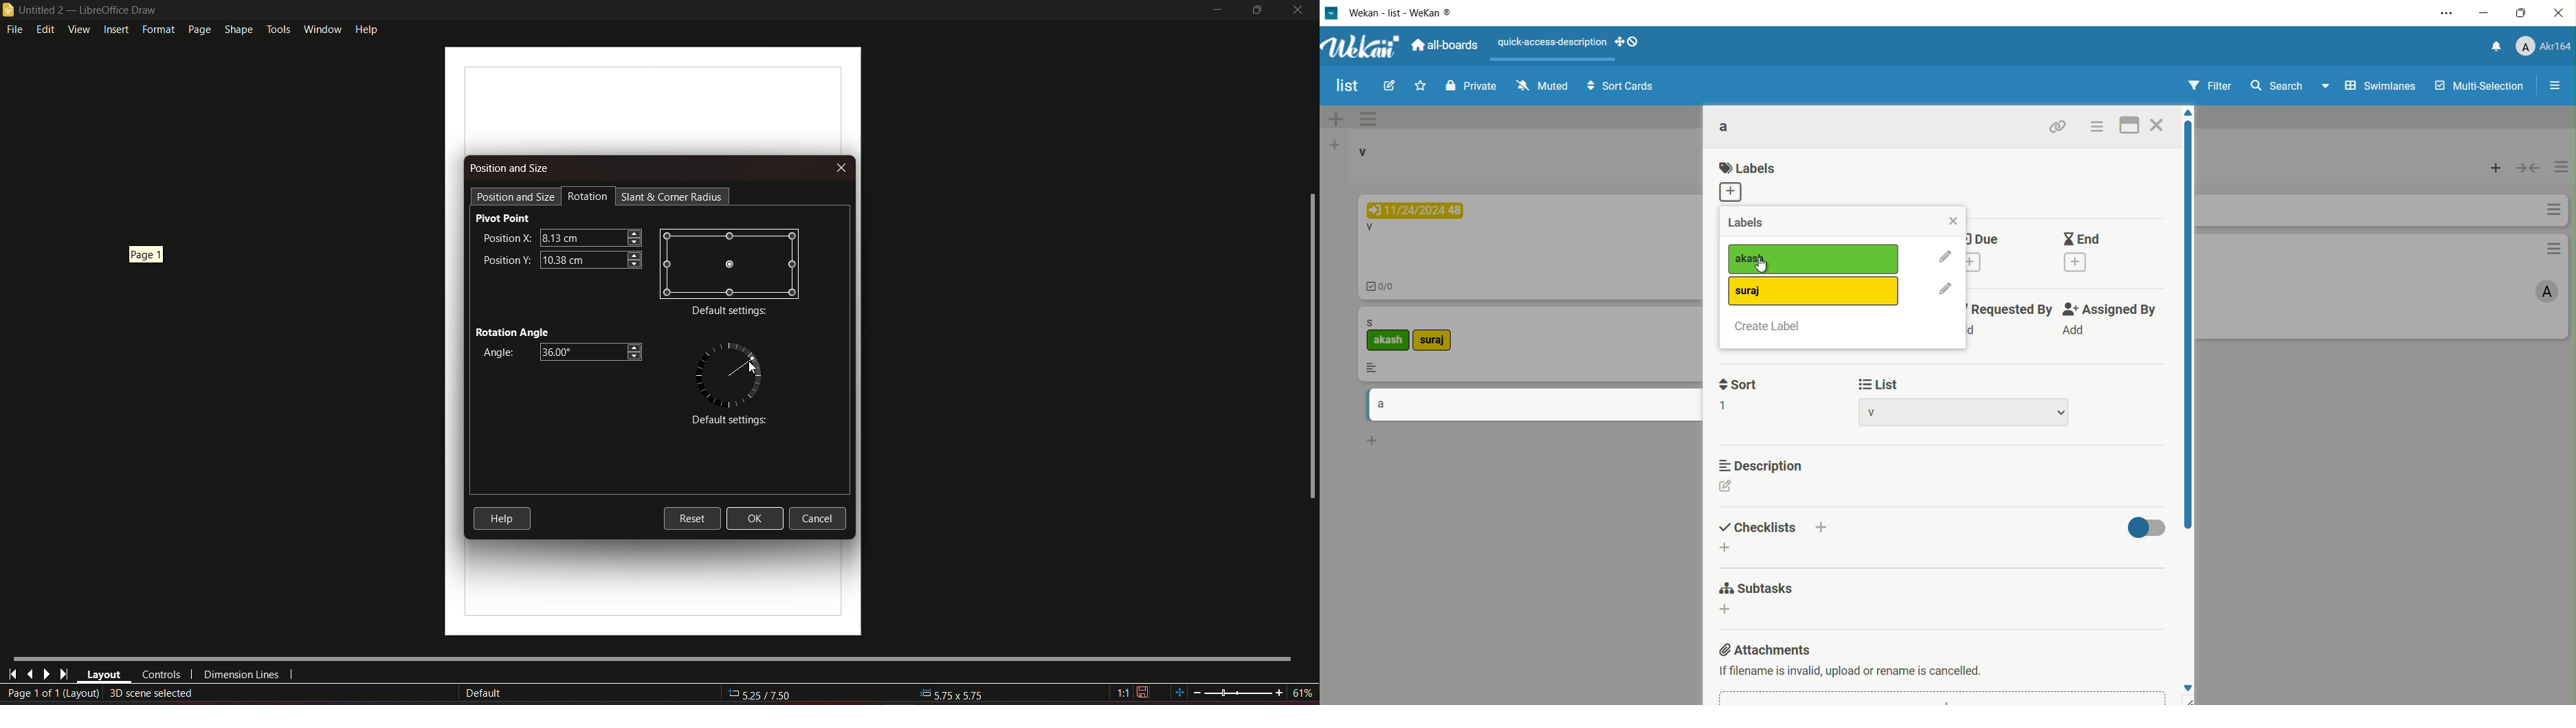 The width and height of the screenshot is (2576, 728). I want to click on edit, so click(46, 29).